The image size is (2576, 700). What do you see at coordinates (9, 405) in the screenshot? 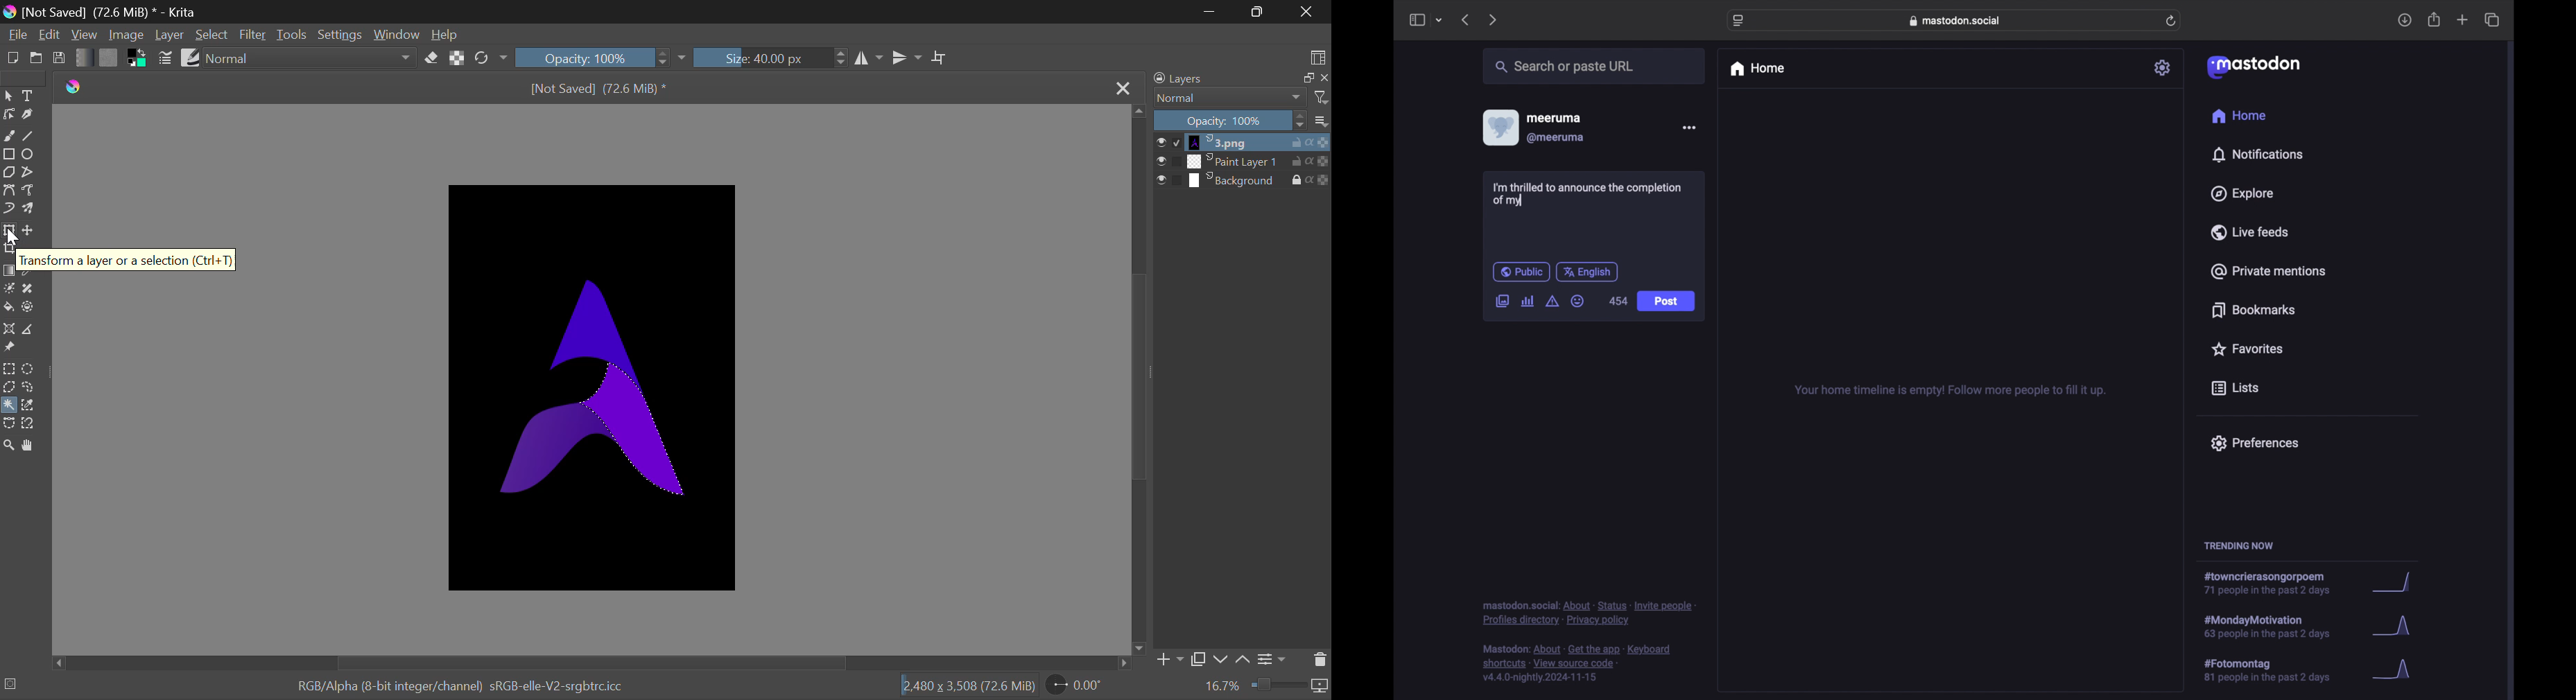
I see `Cursor on Continuous Selection` at bounding box center [9, 405].